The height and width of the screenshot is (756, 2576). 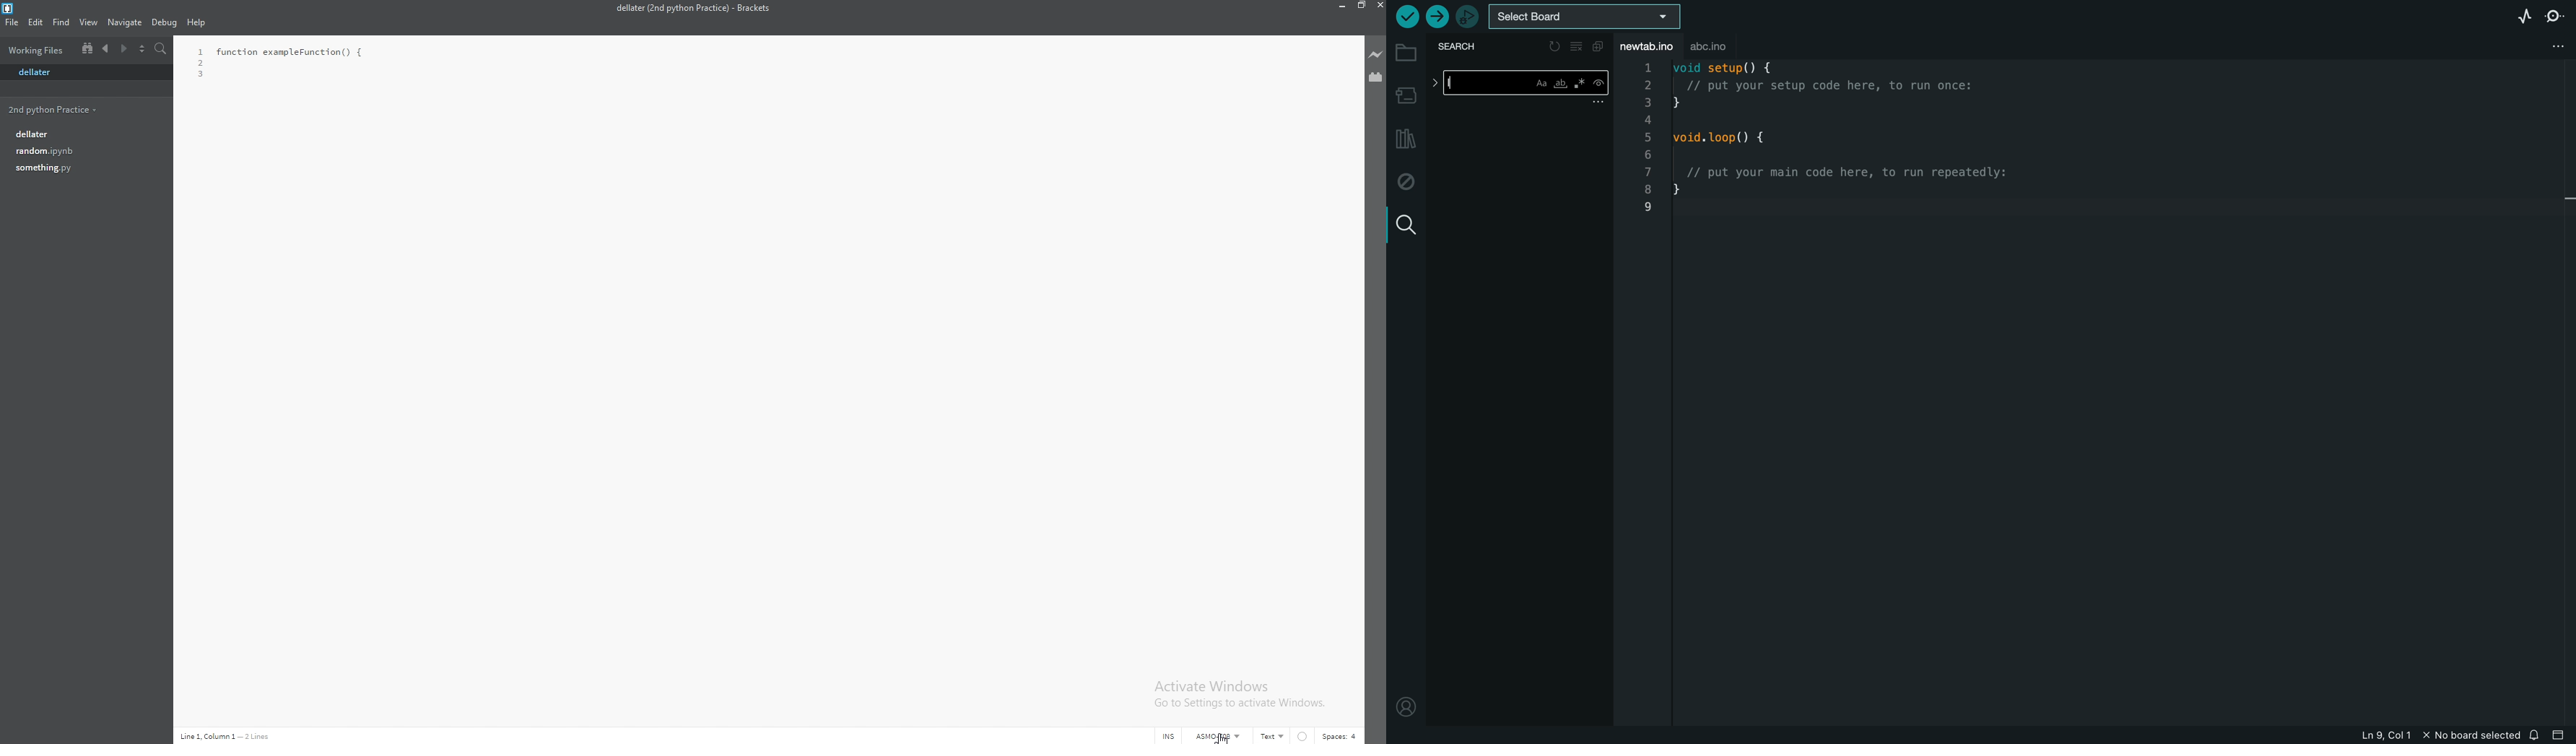 What do you see at coordinates (11, 9) in the screenshot?
I see `bracket logo` at bounding box center [11, 9].